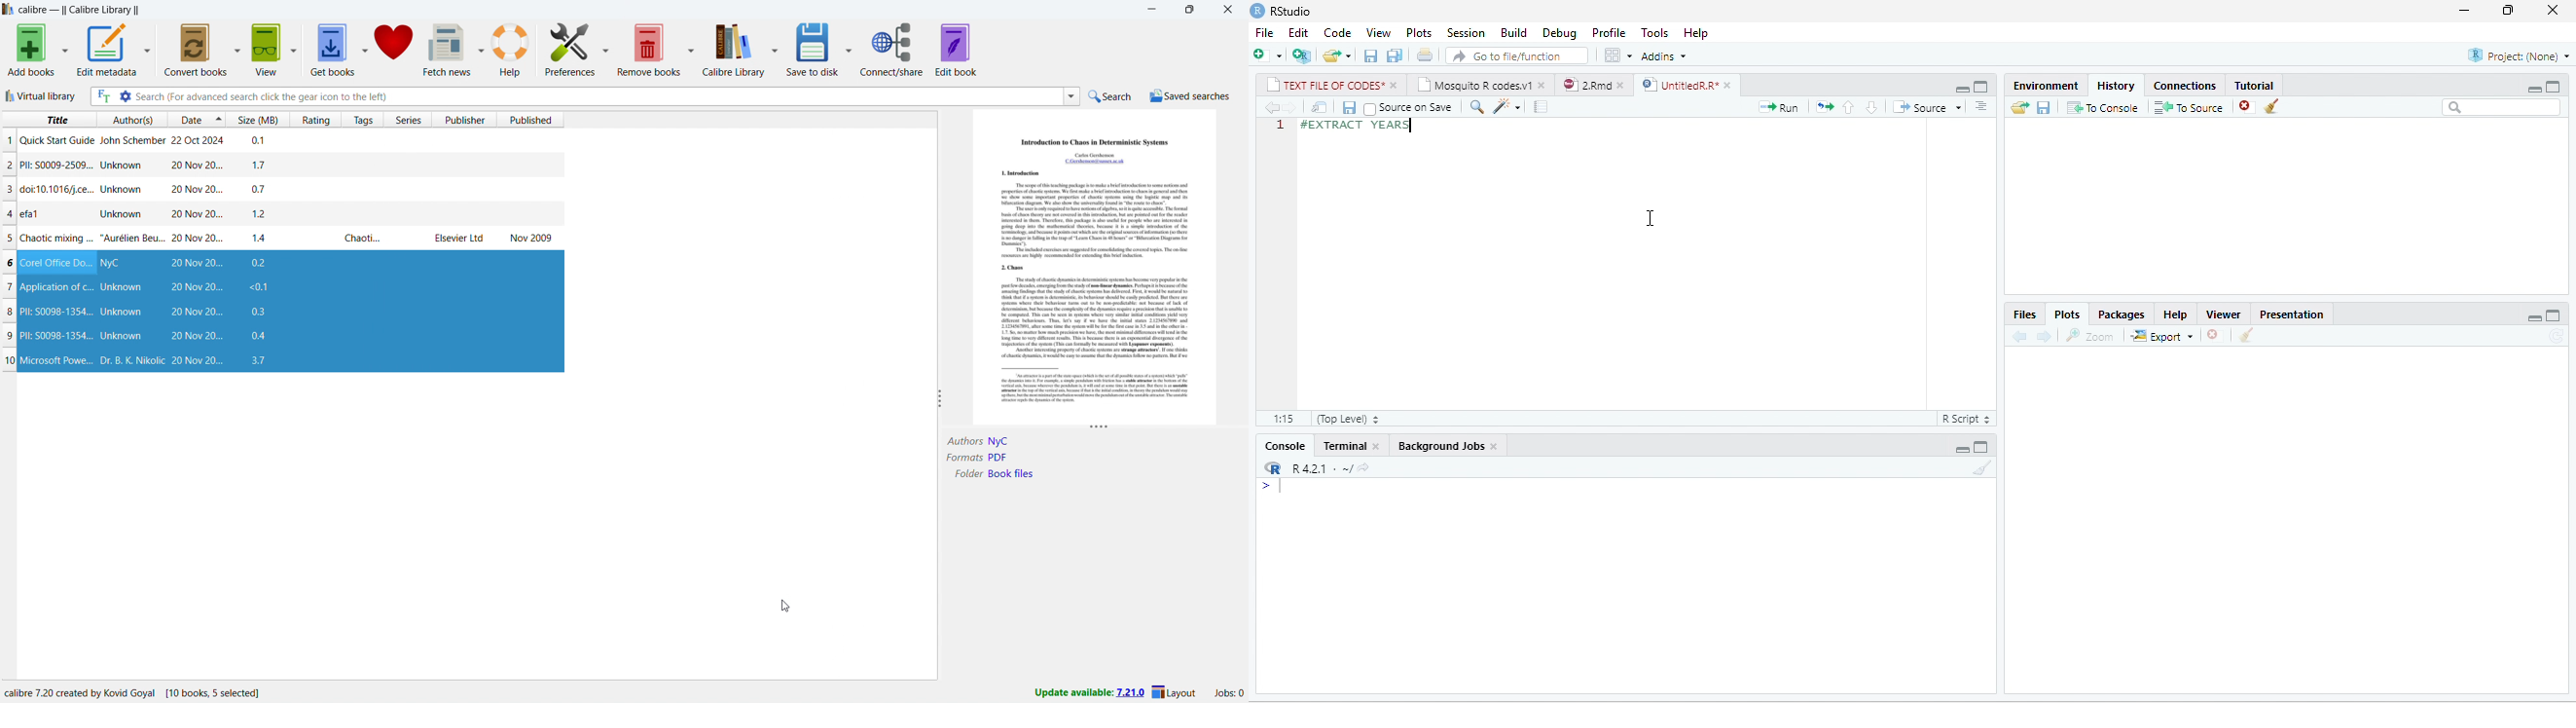  What do you see at coordinates (1962, 89) in the screenshot?
I see `minimize` at bounding box center [1962, 89].